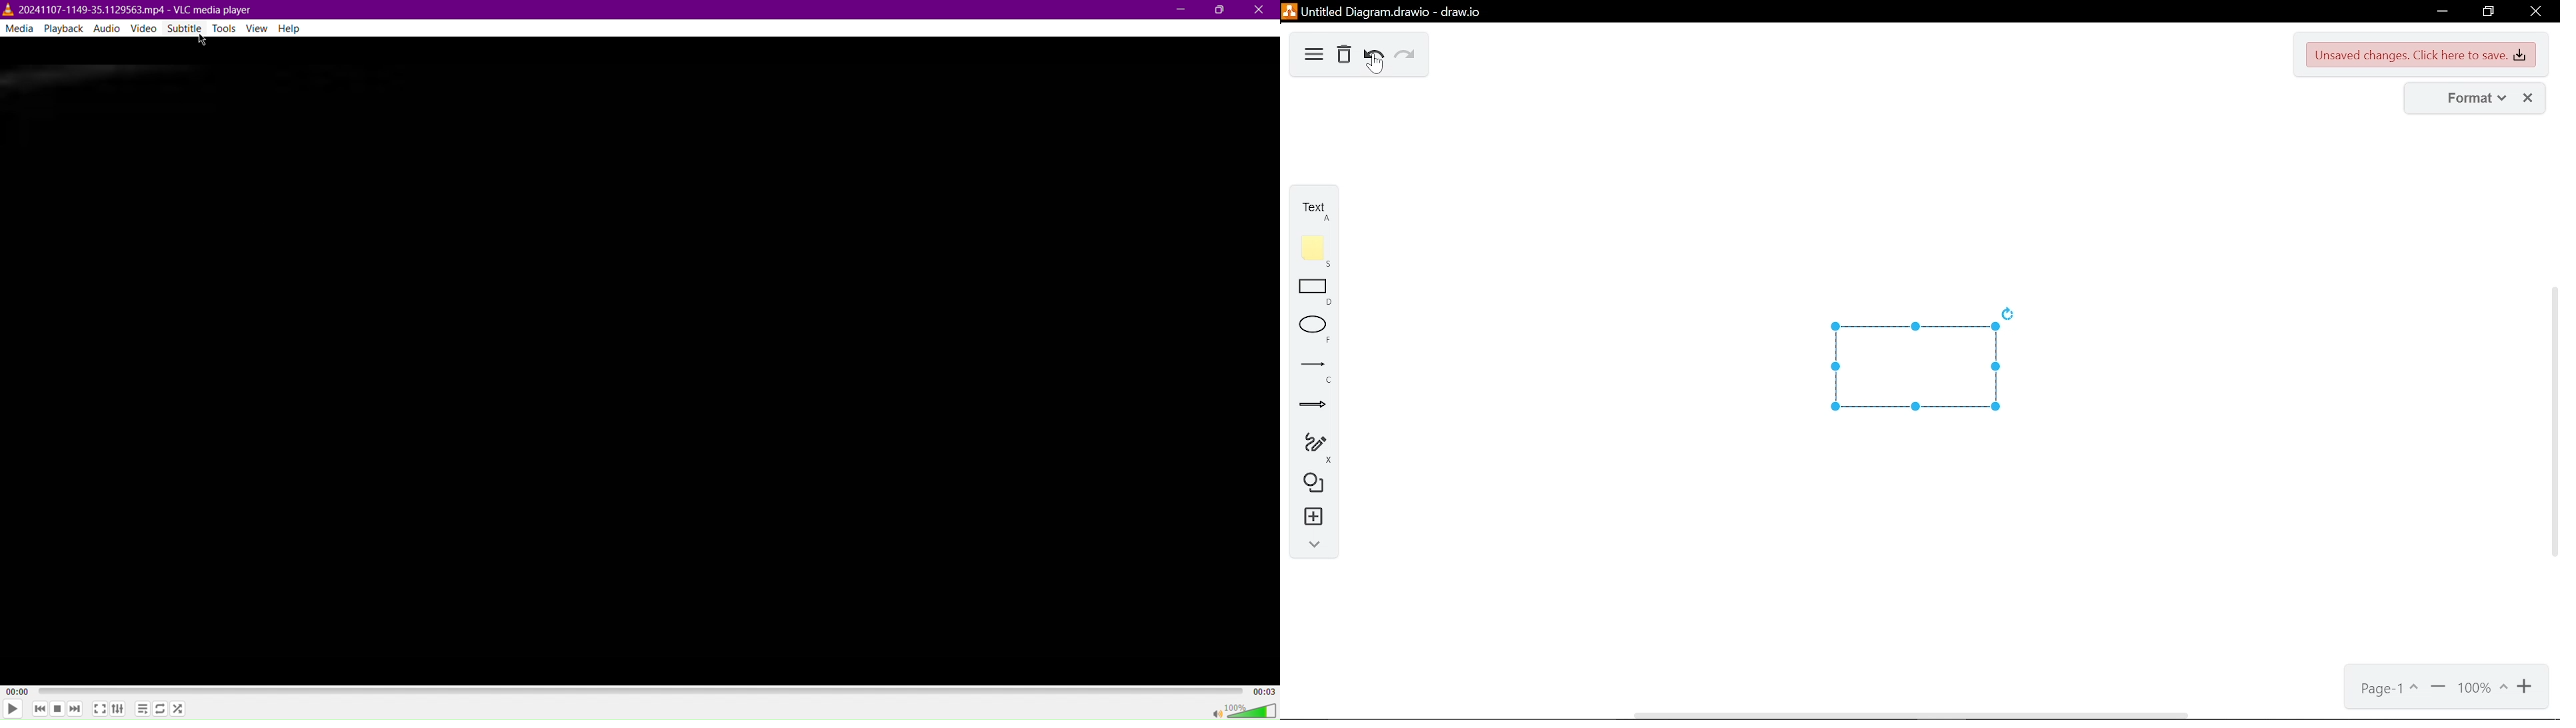 Image resolution: width=2576 pixels, height=728 pixels. What do you see at coordinates (2439, 690) in the screenshot?
I see `zoom out` at bounding box center [2439, 690].